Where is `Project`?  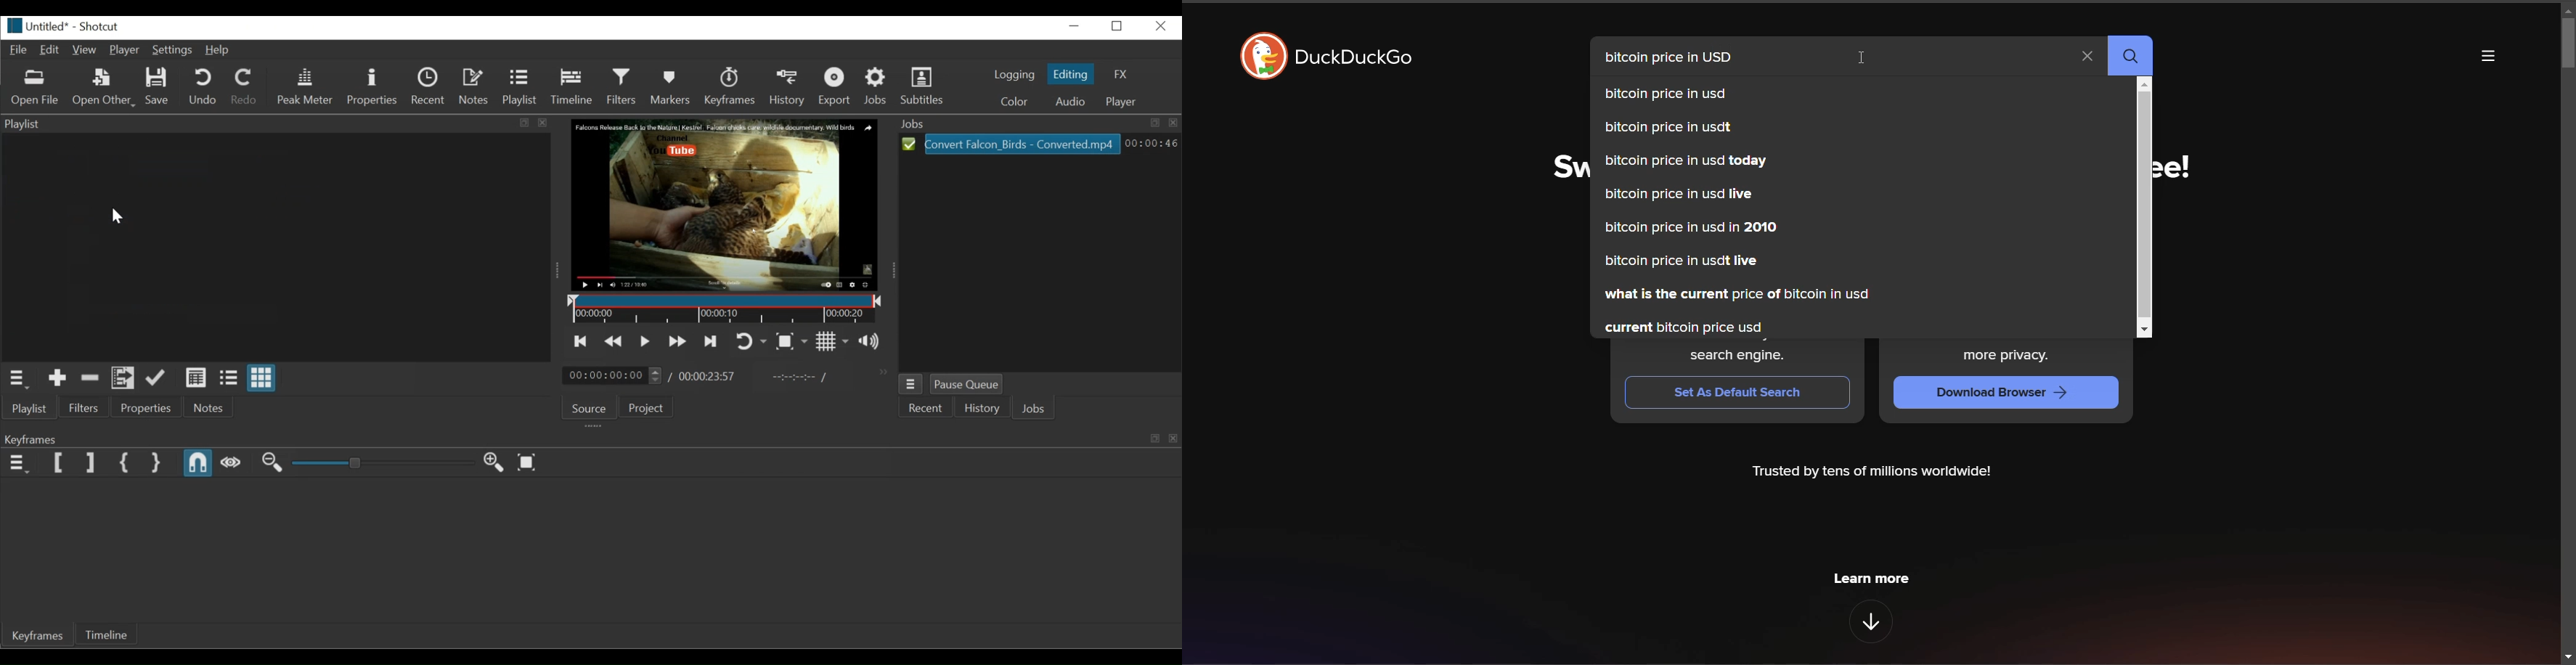 Project is located at coordinates (649, 409).